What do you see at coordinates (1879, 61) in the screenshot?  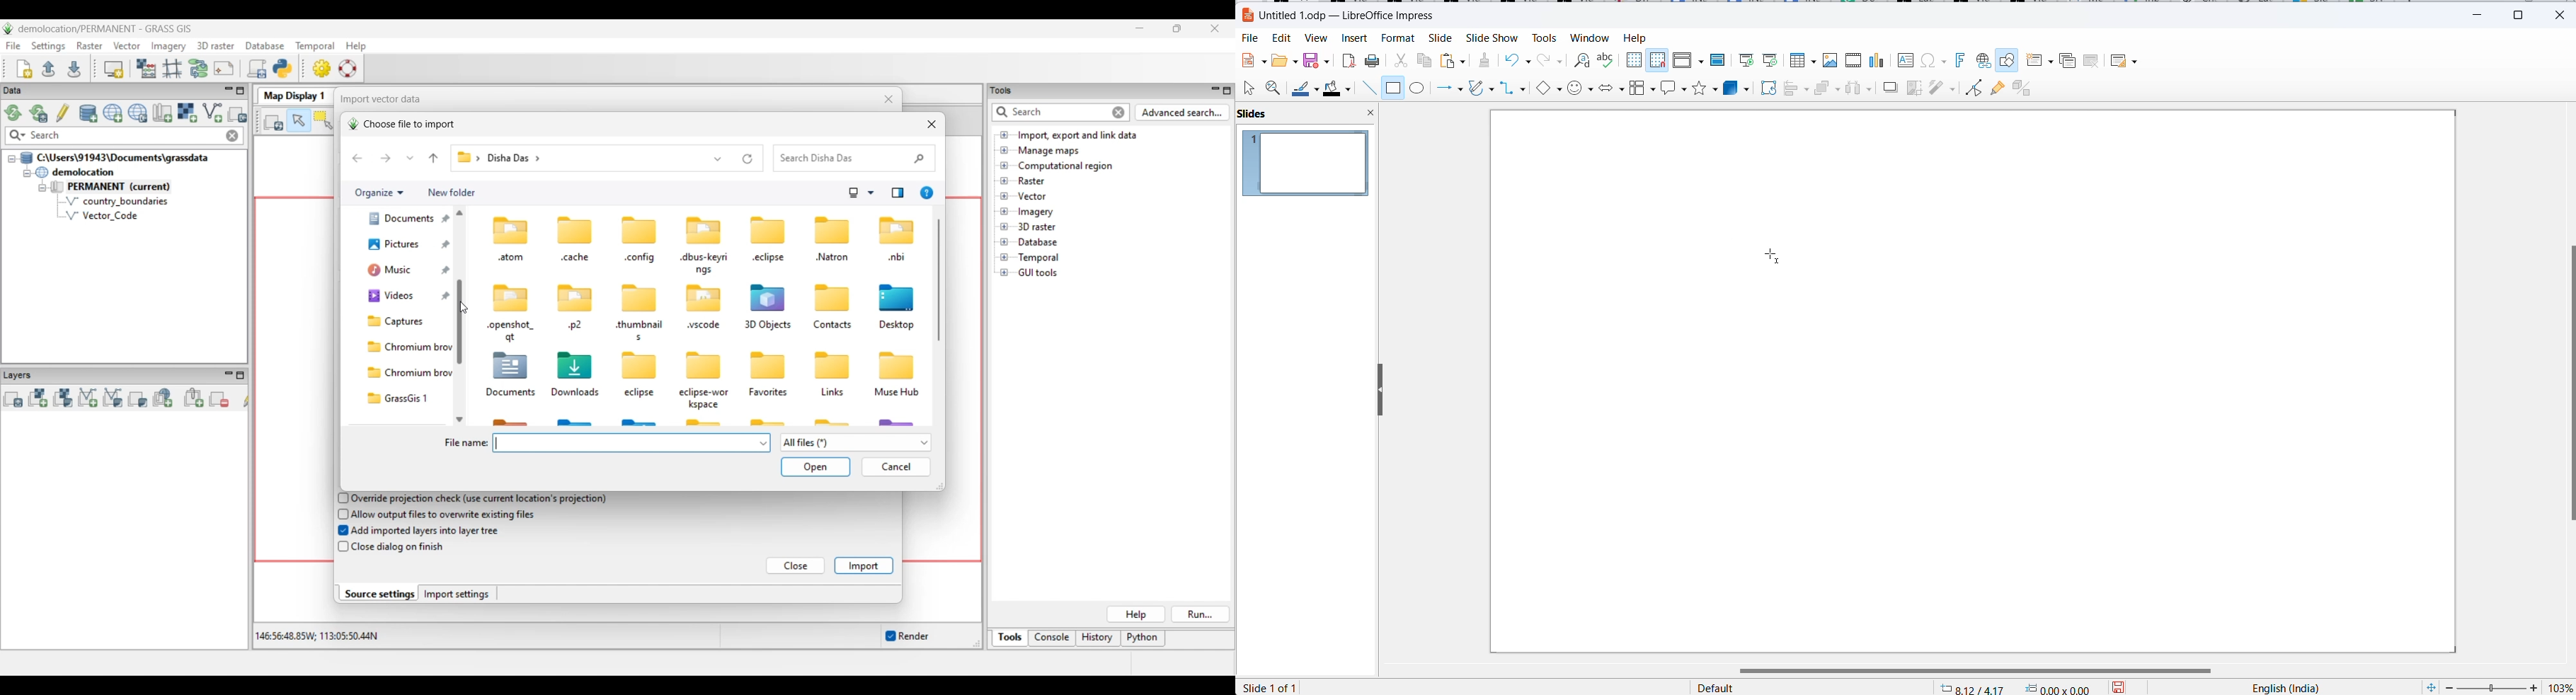 I see `Insert charts` at bounding box center [1879, 61].